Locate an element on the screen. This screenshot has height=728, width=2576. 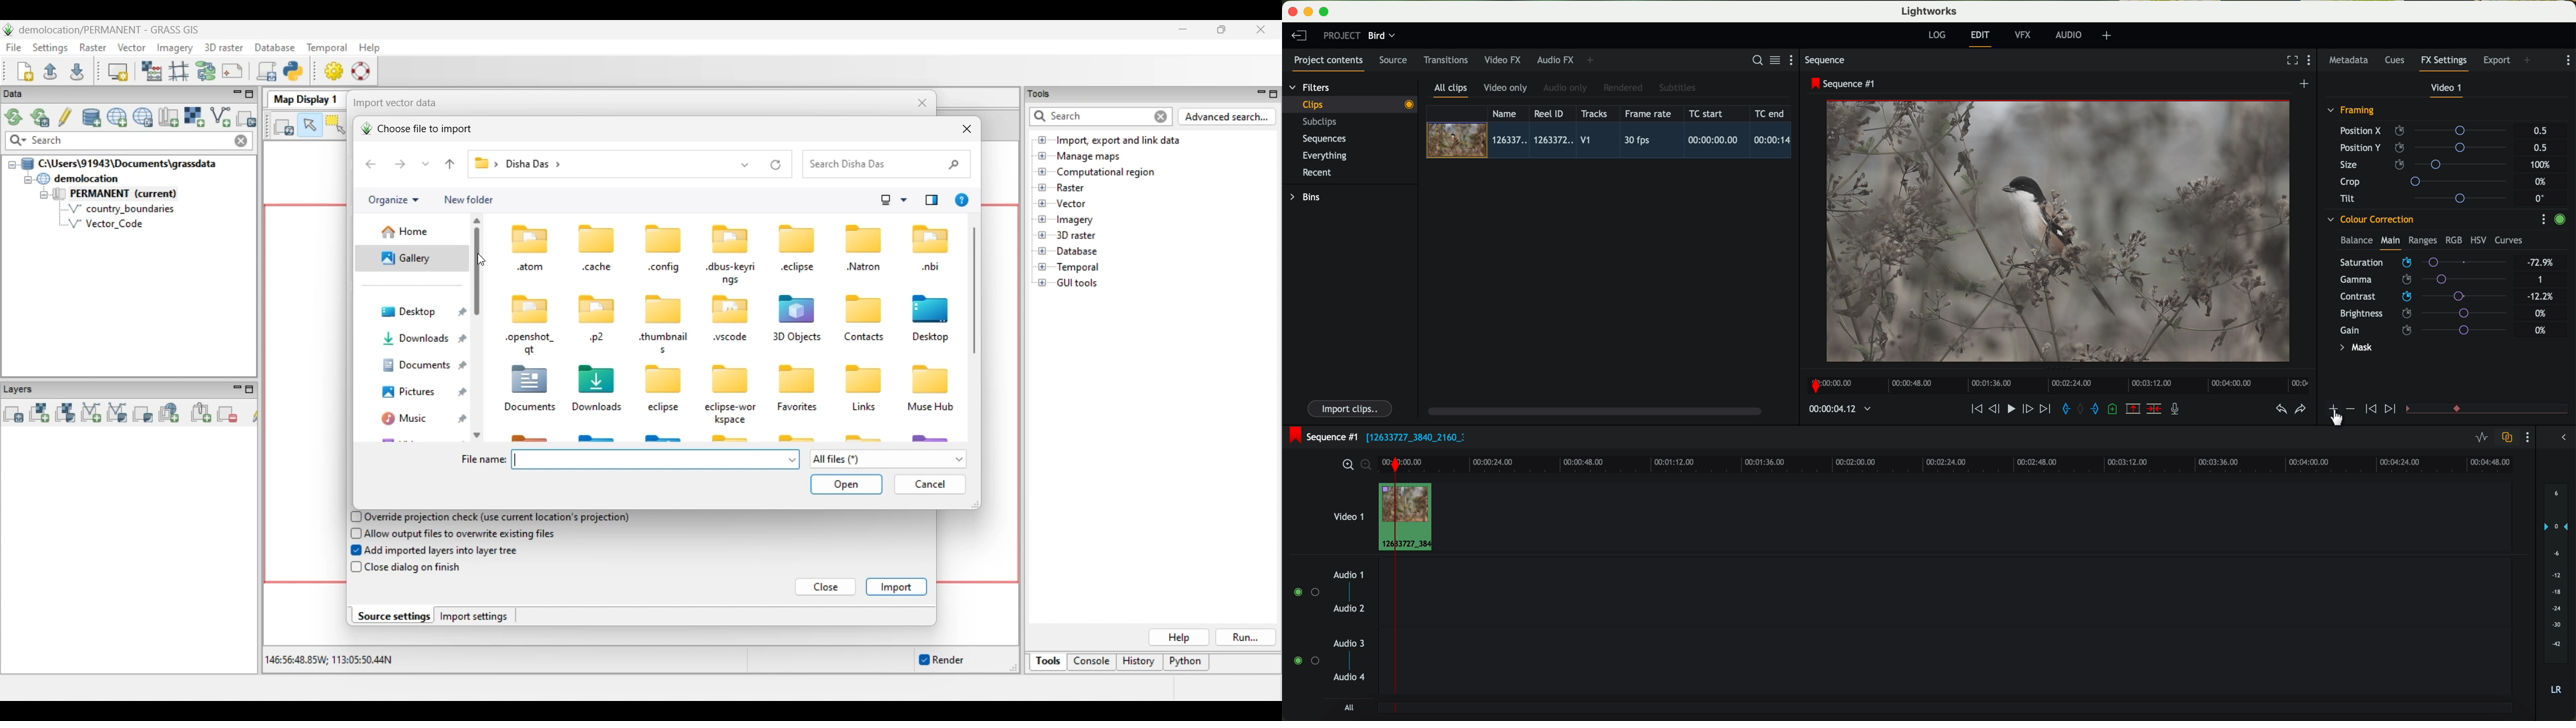
timeline is located at coordinates (2055, 382).